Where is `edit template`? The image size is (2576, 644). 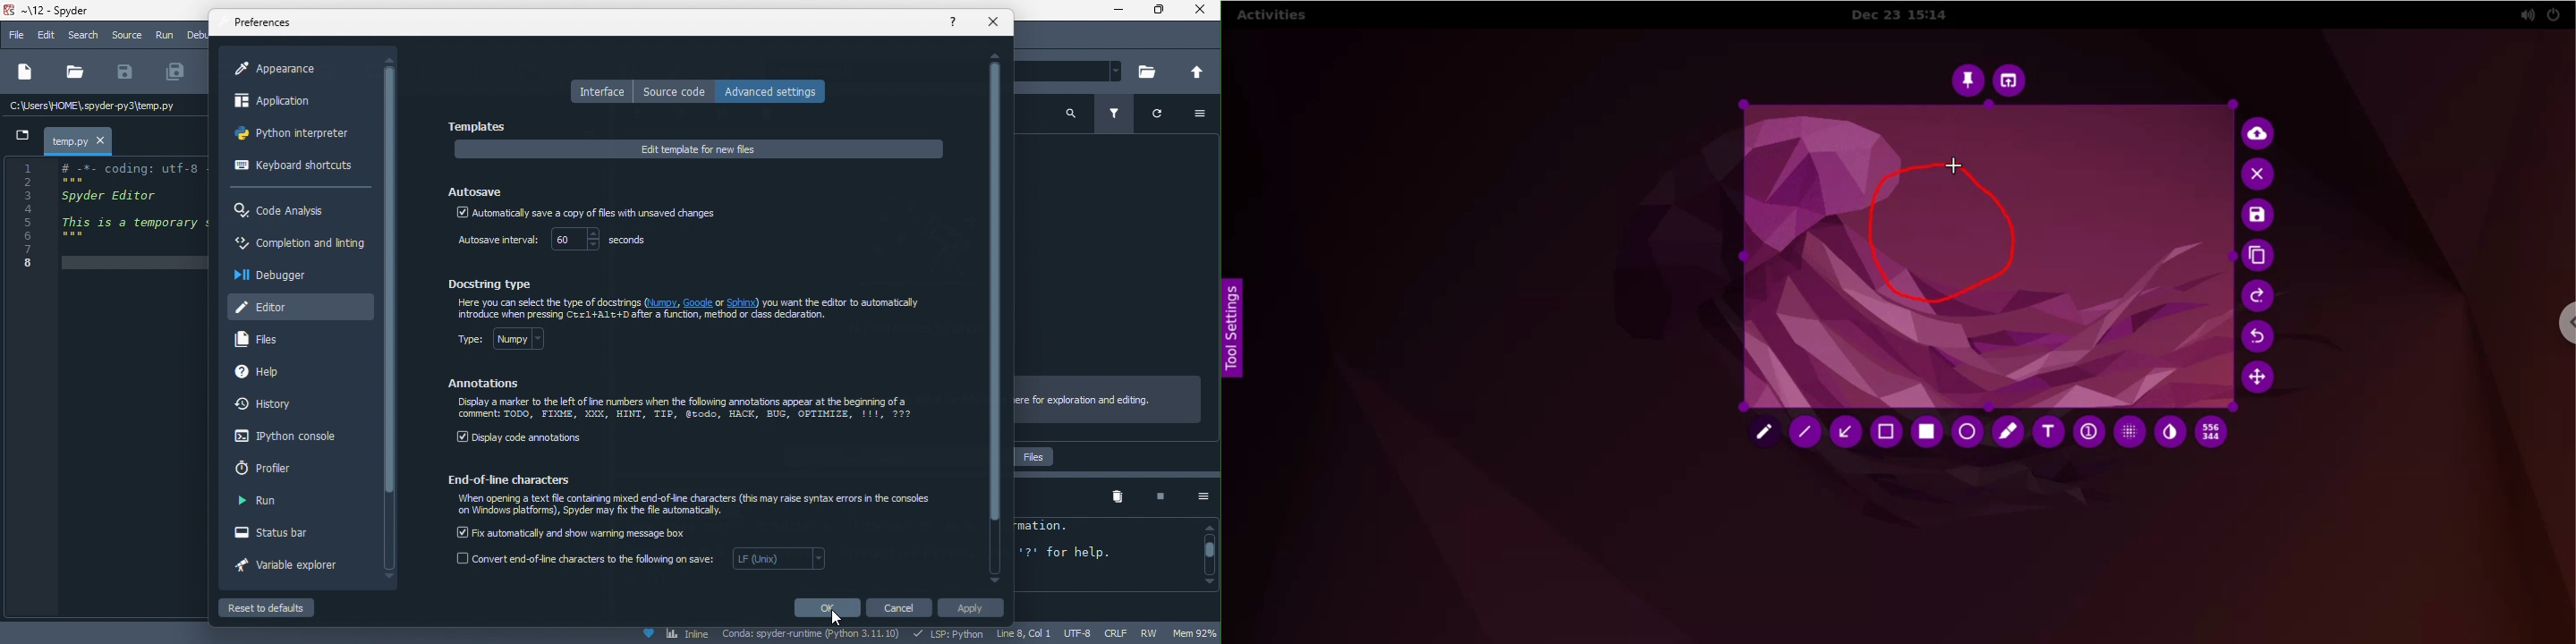
edit template is located at coordinates (699, 149).